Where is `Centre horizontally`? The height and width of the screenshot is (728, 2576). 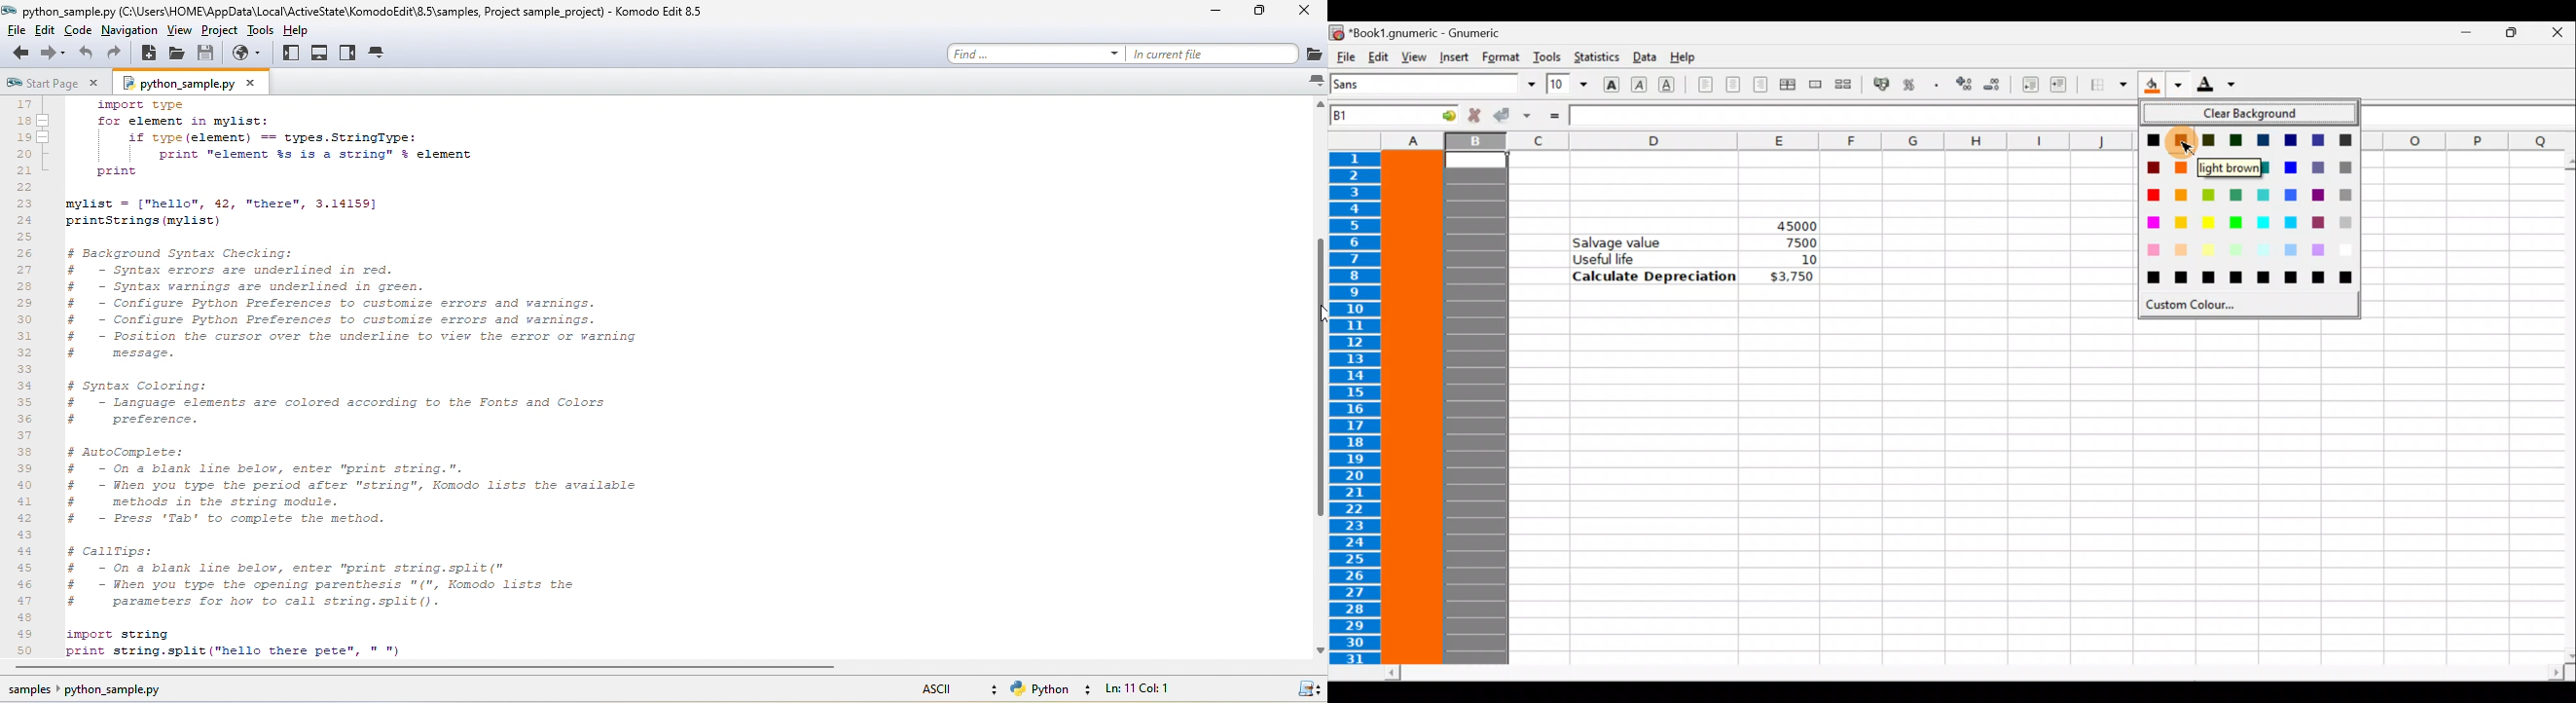
Centre horizontally is located at coordinates (1733, 89).